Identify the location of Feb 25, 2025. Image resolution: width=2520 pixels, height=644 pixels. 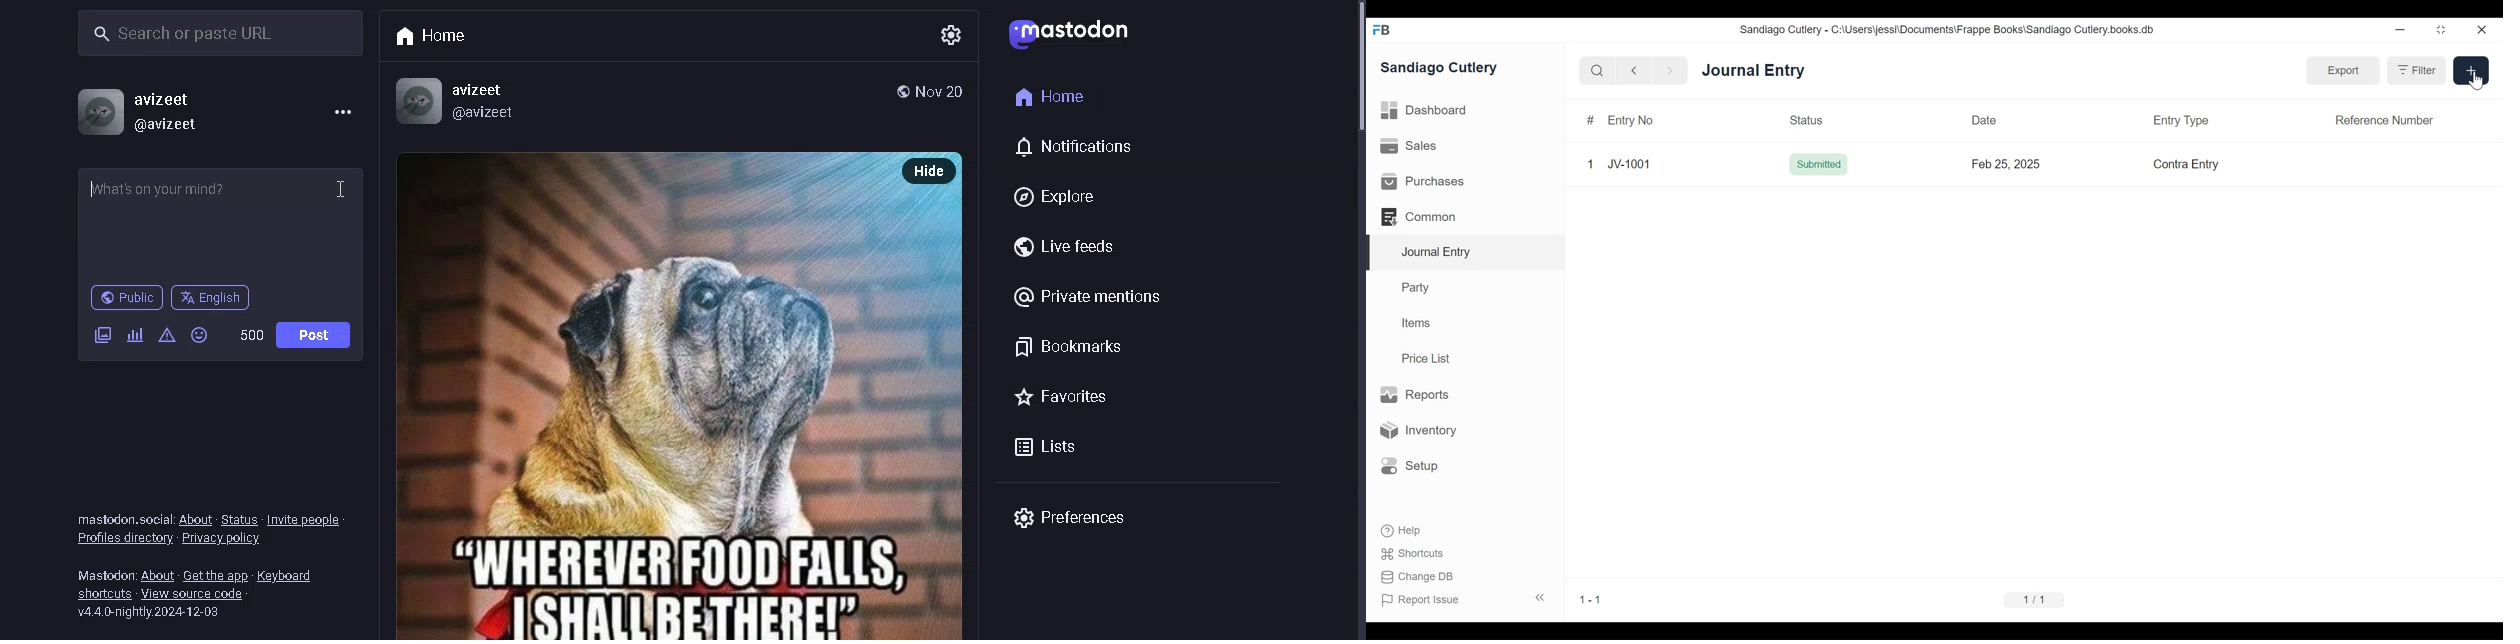
(2008, 164).